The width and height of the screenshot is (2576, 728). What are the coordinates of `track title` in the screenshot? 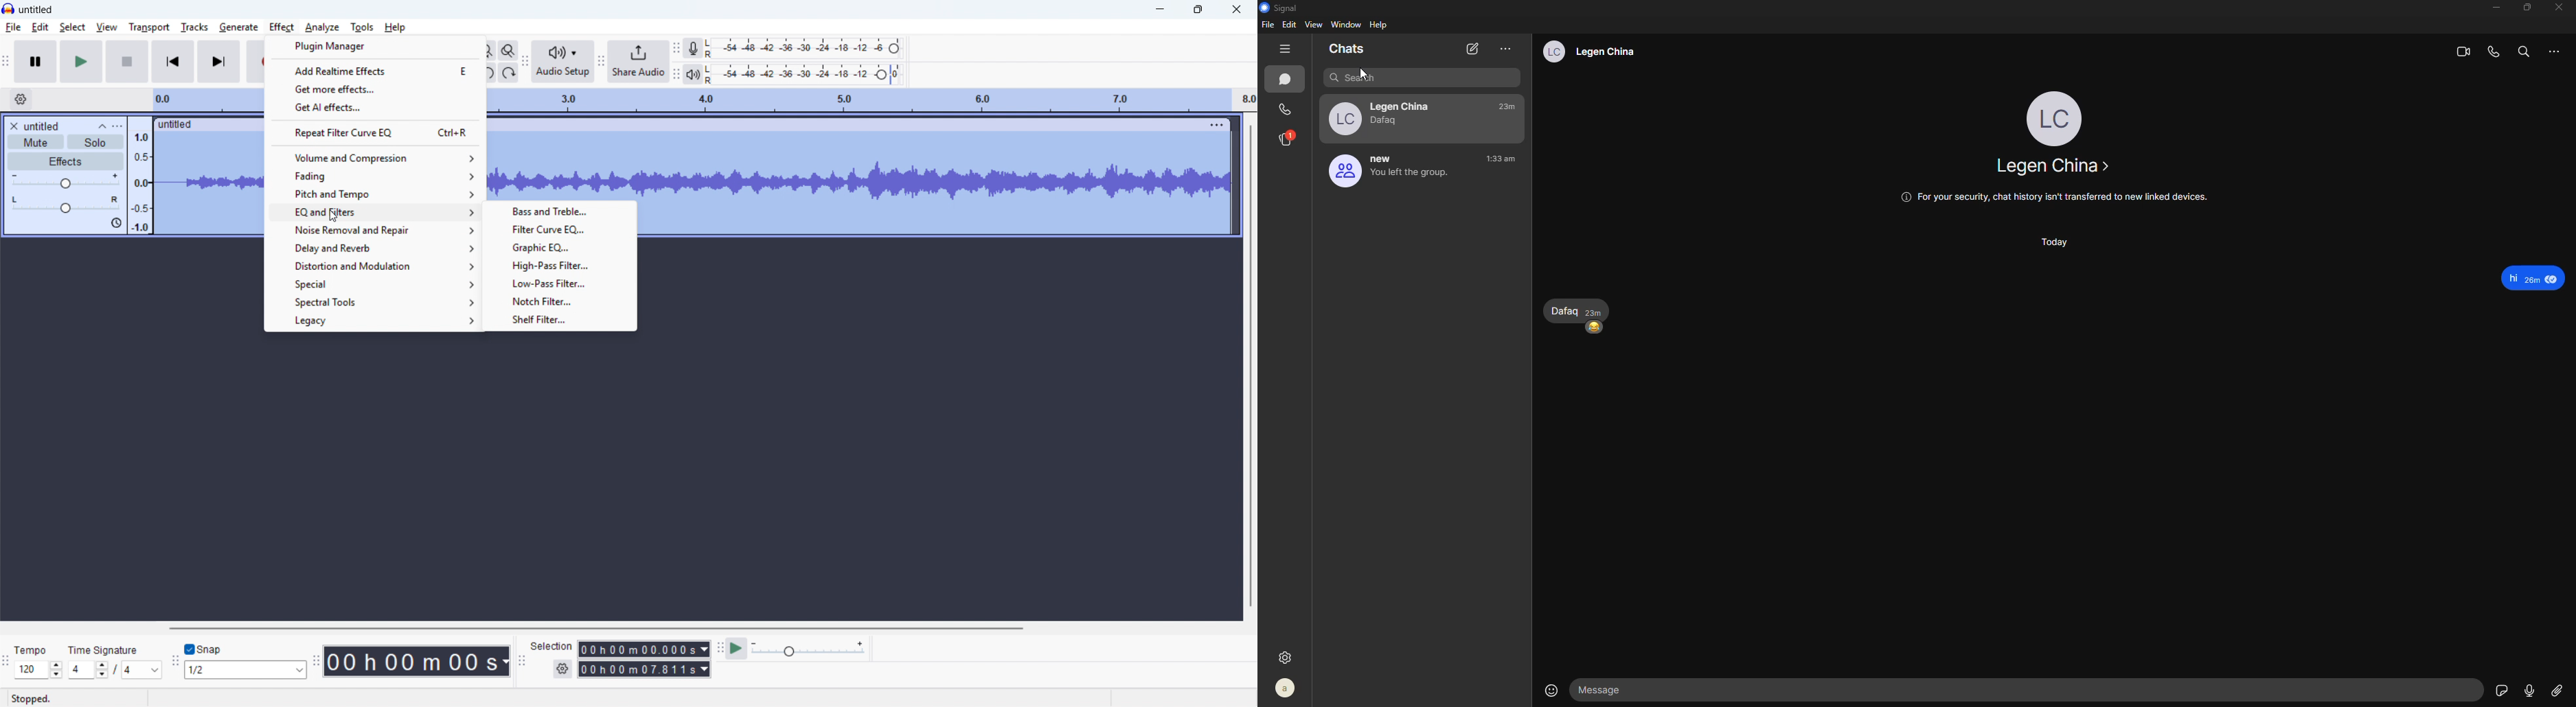 It's located at (43, 126).